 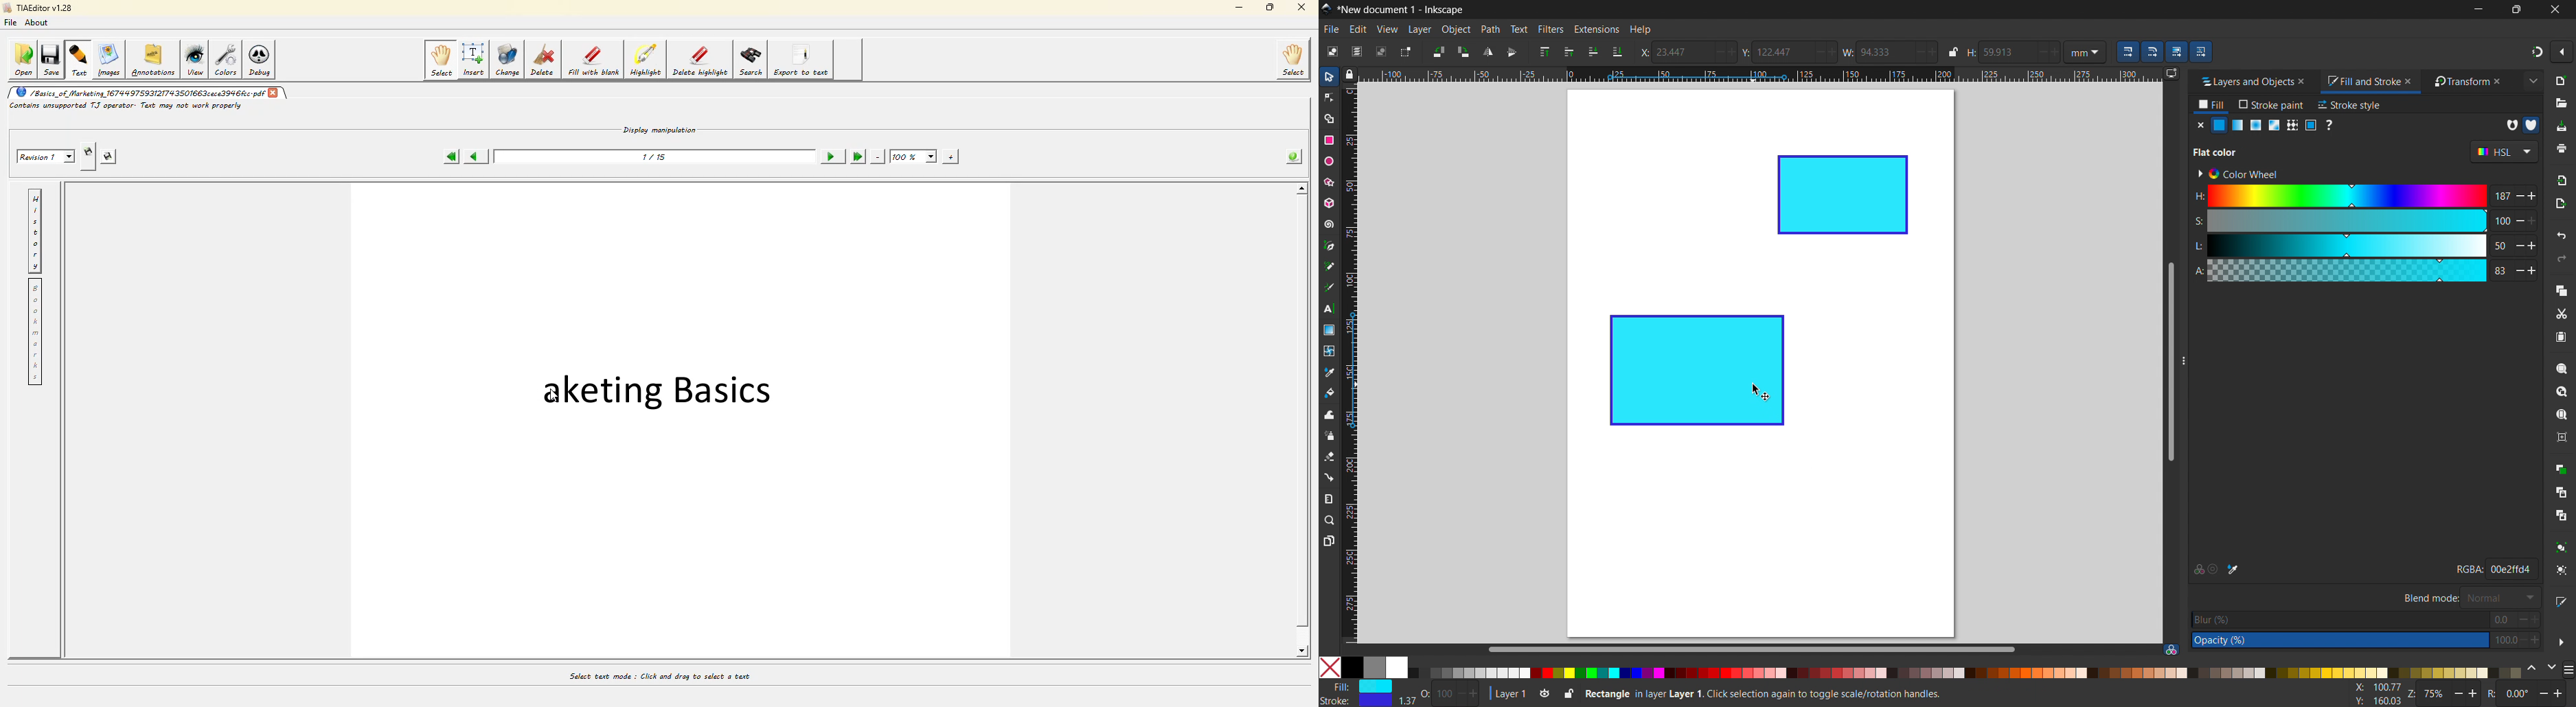 What do you see at coordinates (2537, 52) in the screenshot?
I see `snapping` at bounding box center [2537, 52].